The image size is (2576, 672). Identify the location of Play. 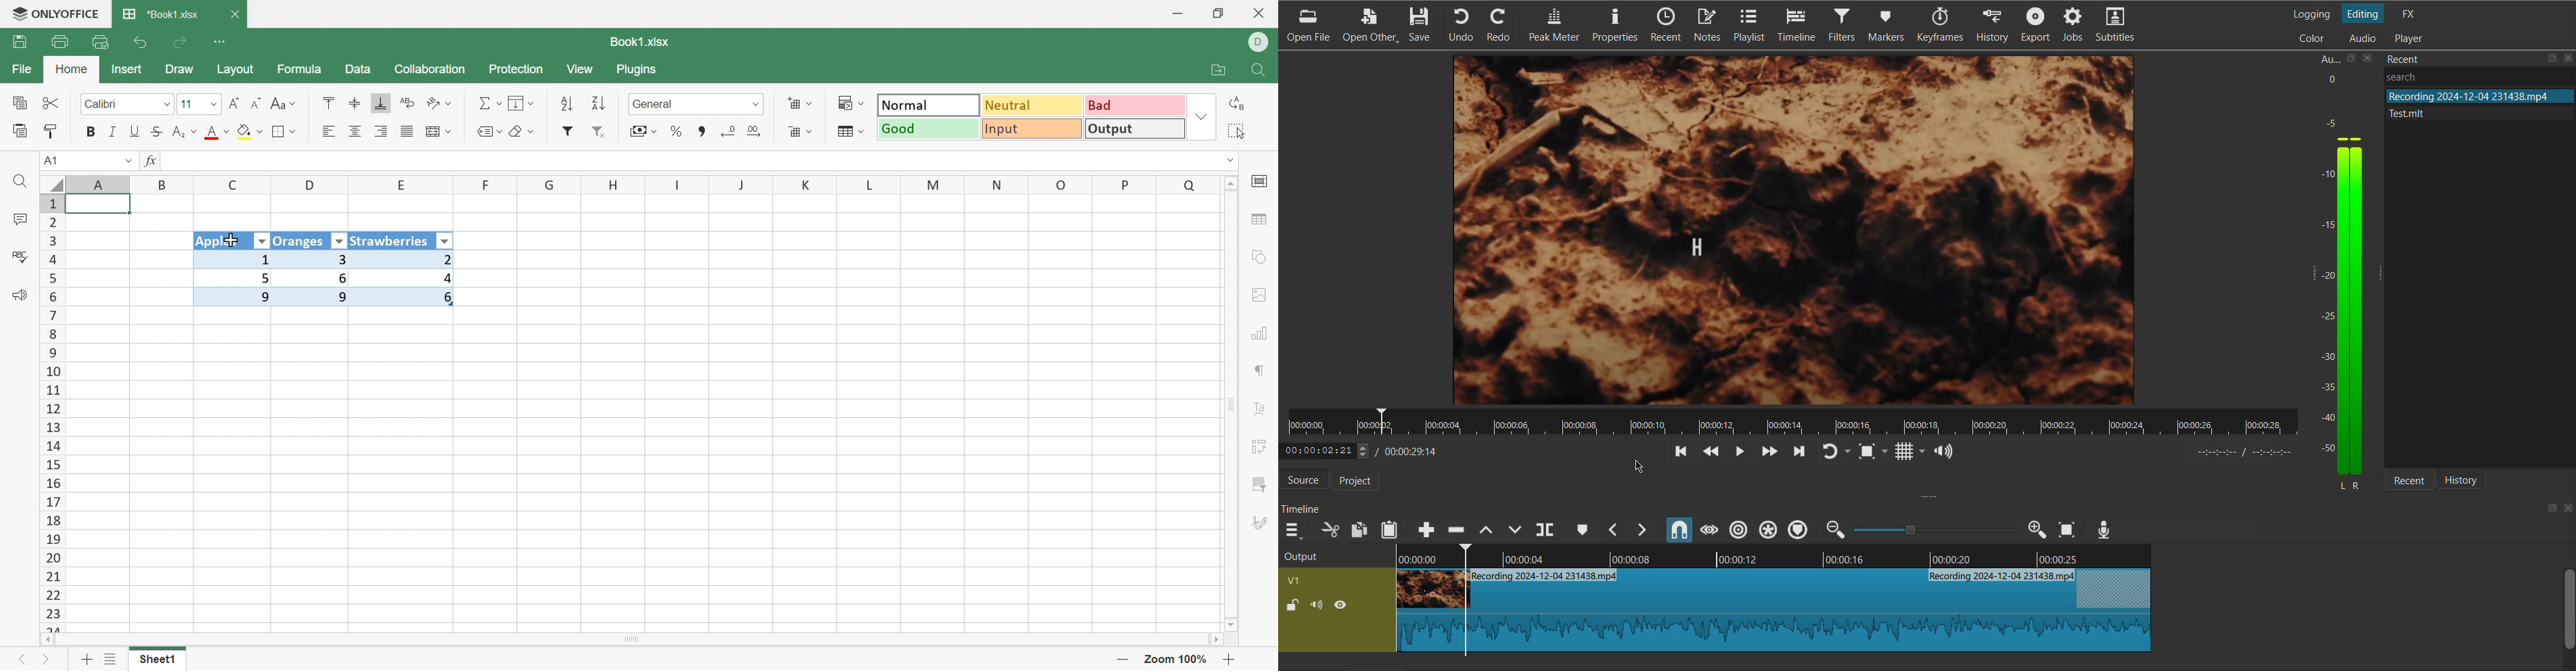
(1742, 452).